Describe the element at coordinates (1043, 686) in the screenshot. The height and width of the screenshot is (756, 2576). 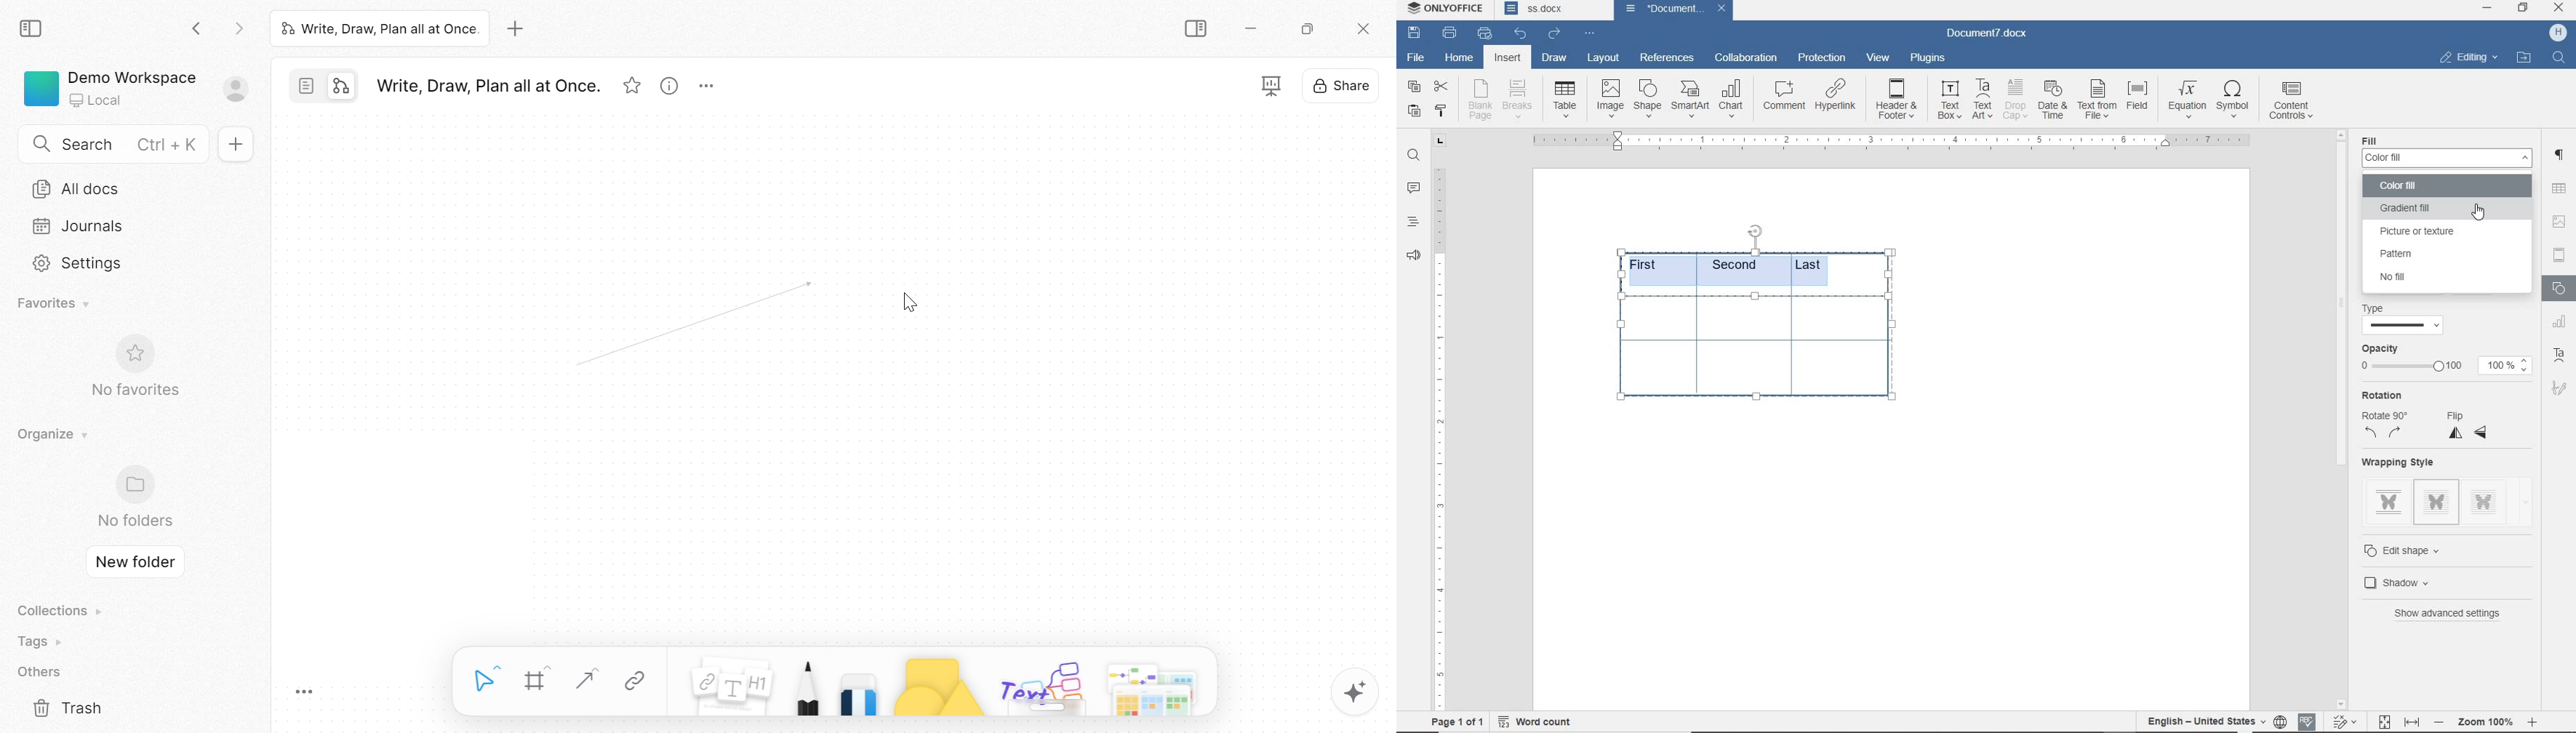
I see `Others` at that location.